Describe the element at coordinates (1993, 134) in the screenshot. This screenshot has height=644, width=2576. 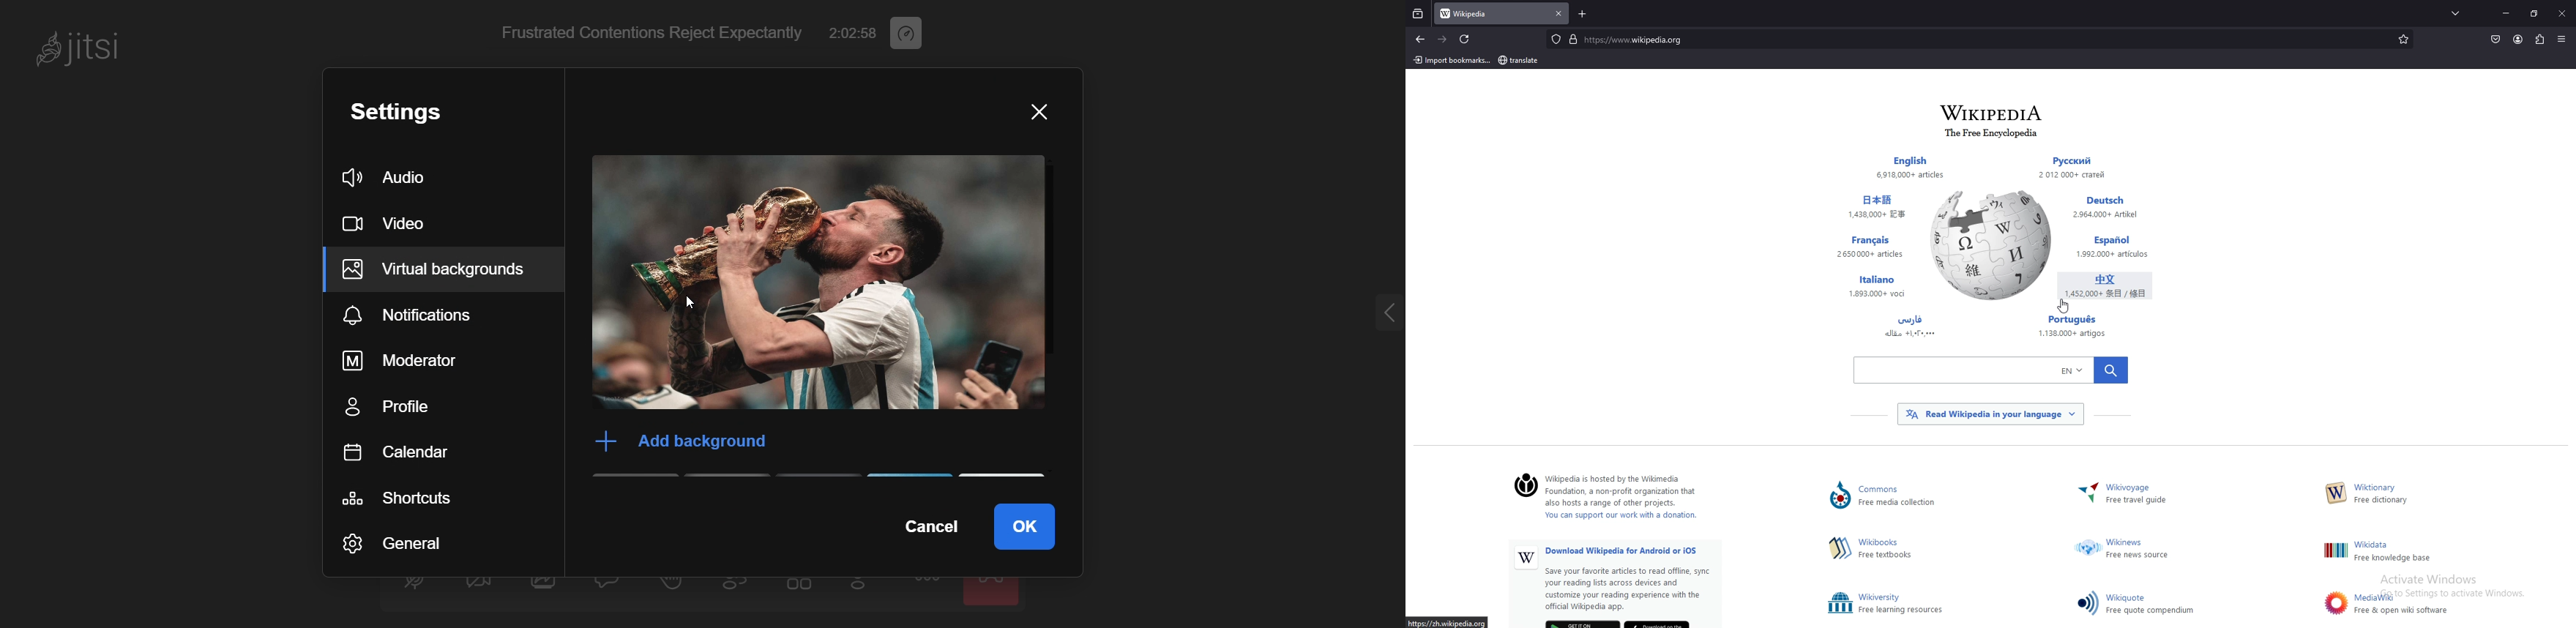
I see `1he ree tncyclopedia` at that location.